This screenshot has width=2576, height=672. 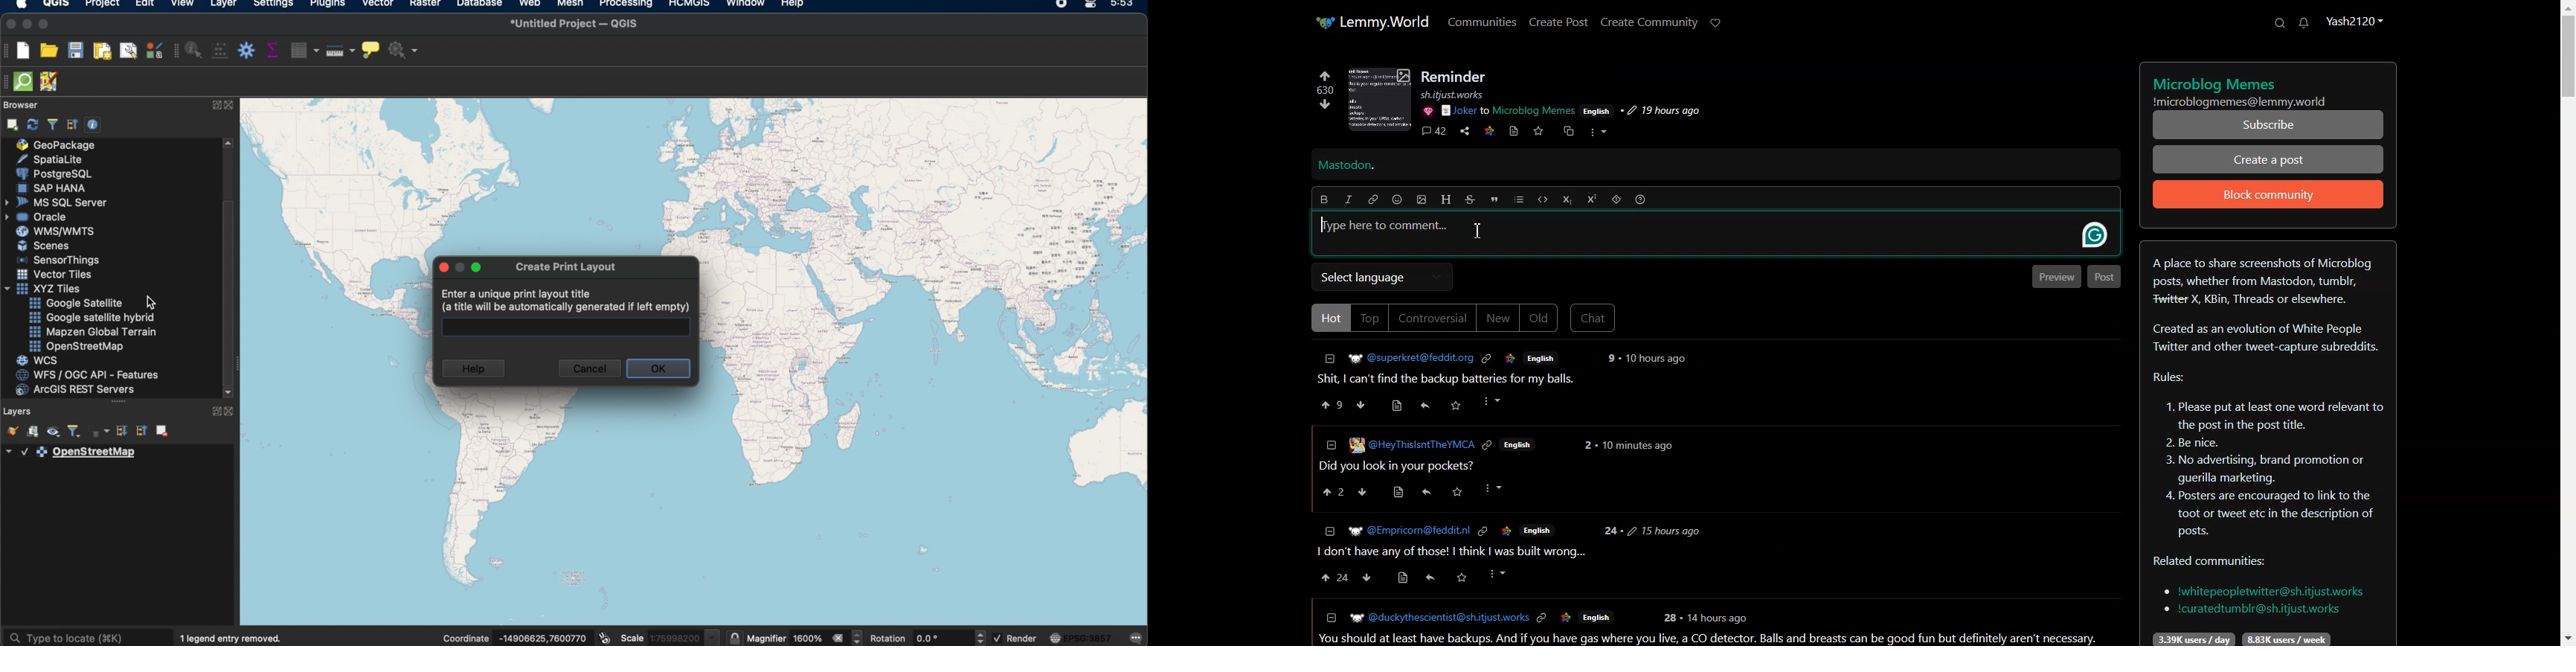 I want to click on Comment, so click(x=1433, y=132).